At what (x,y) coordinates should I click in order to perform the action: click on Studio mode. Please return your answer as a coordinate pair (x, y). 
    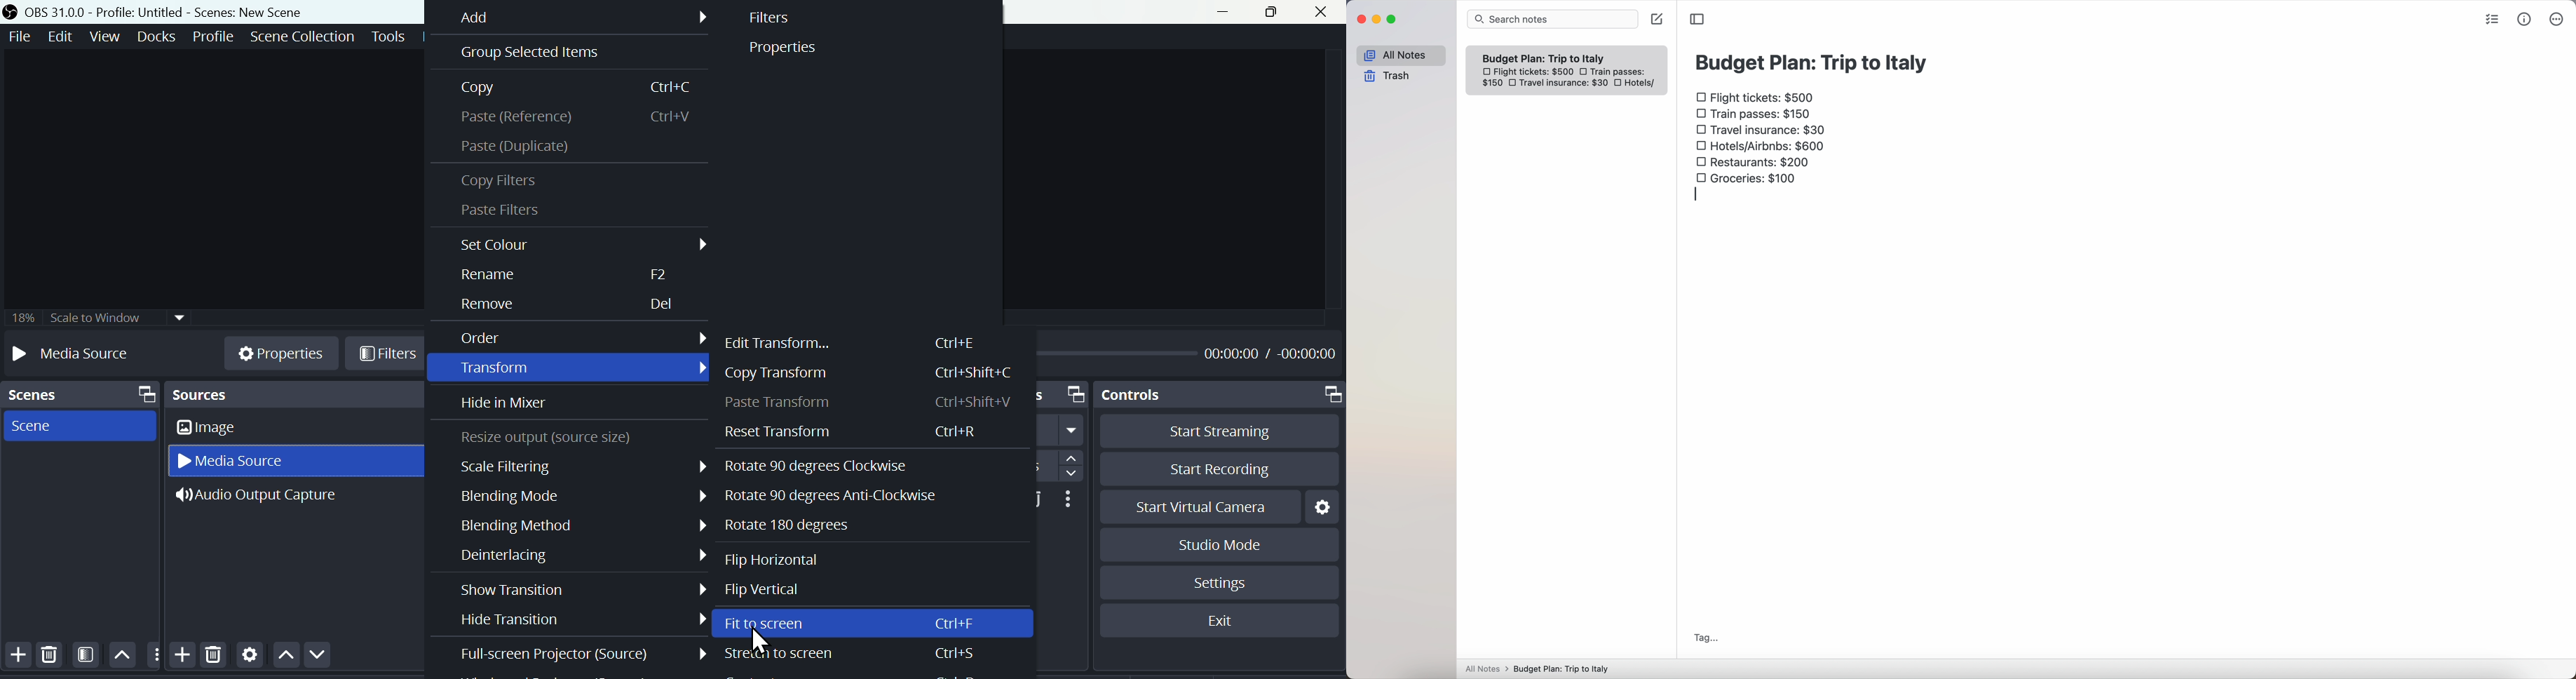
    Looking at the image, I should click on (1207, 544).